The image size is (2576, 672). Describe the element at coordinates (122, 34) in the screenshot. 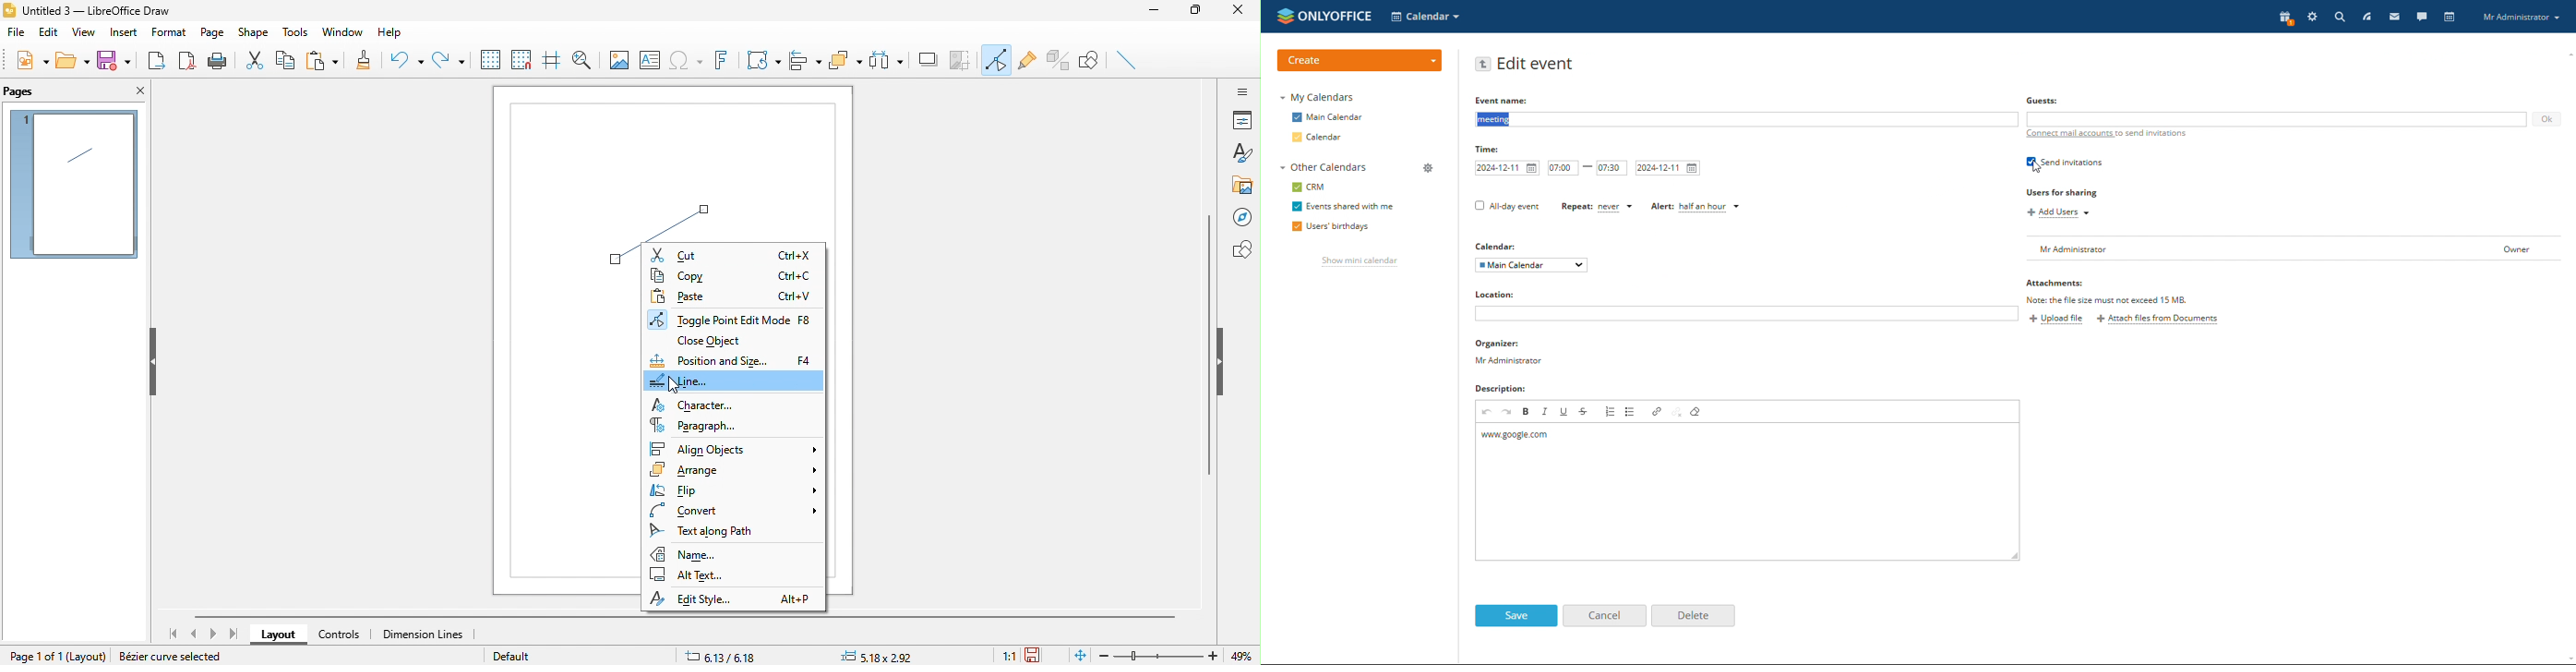

I see `insert` at that location.